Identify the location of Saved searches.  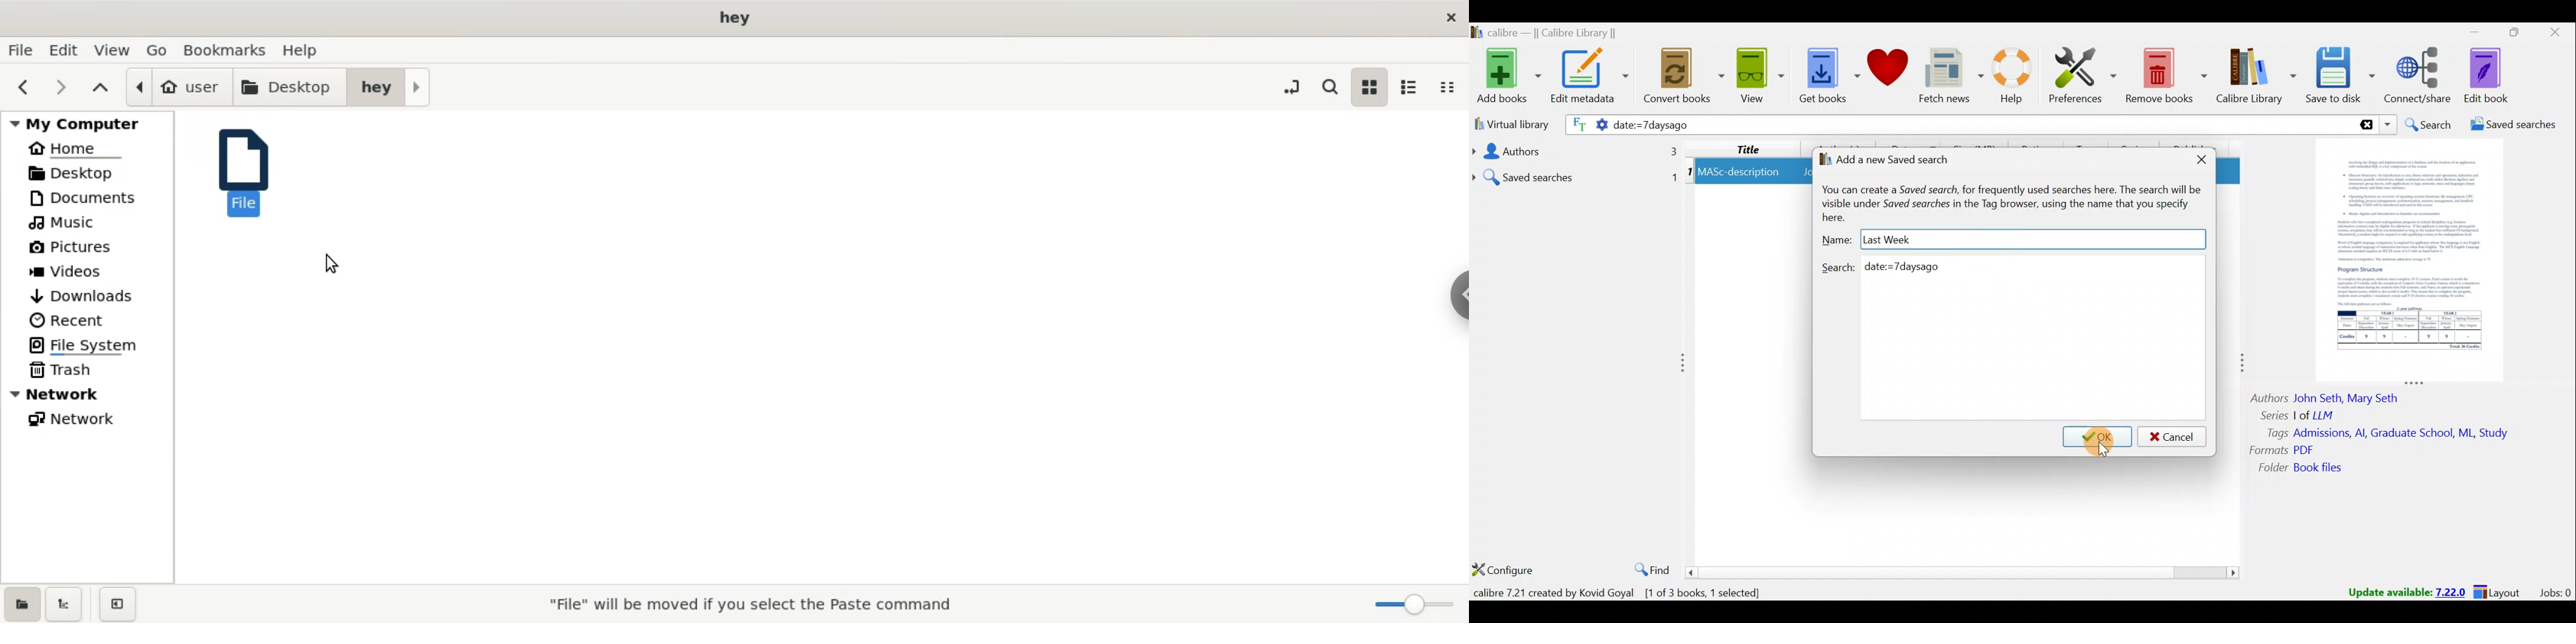
(2510, 125).